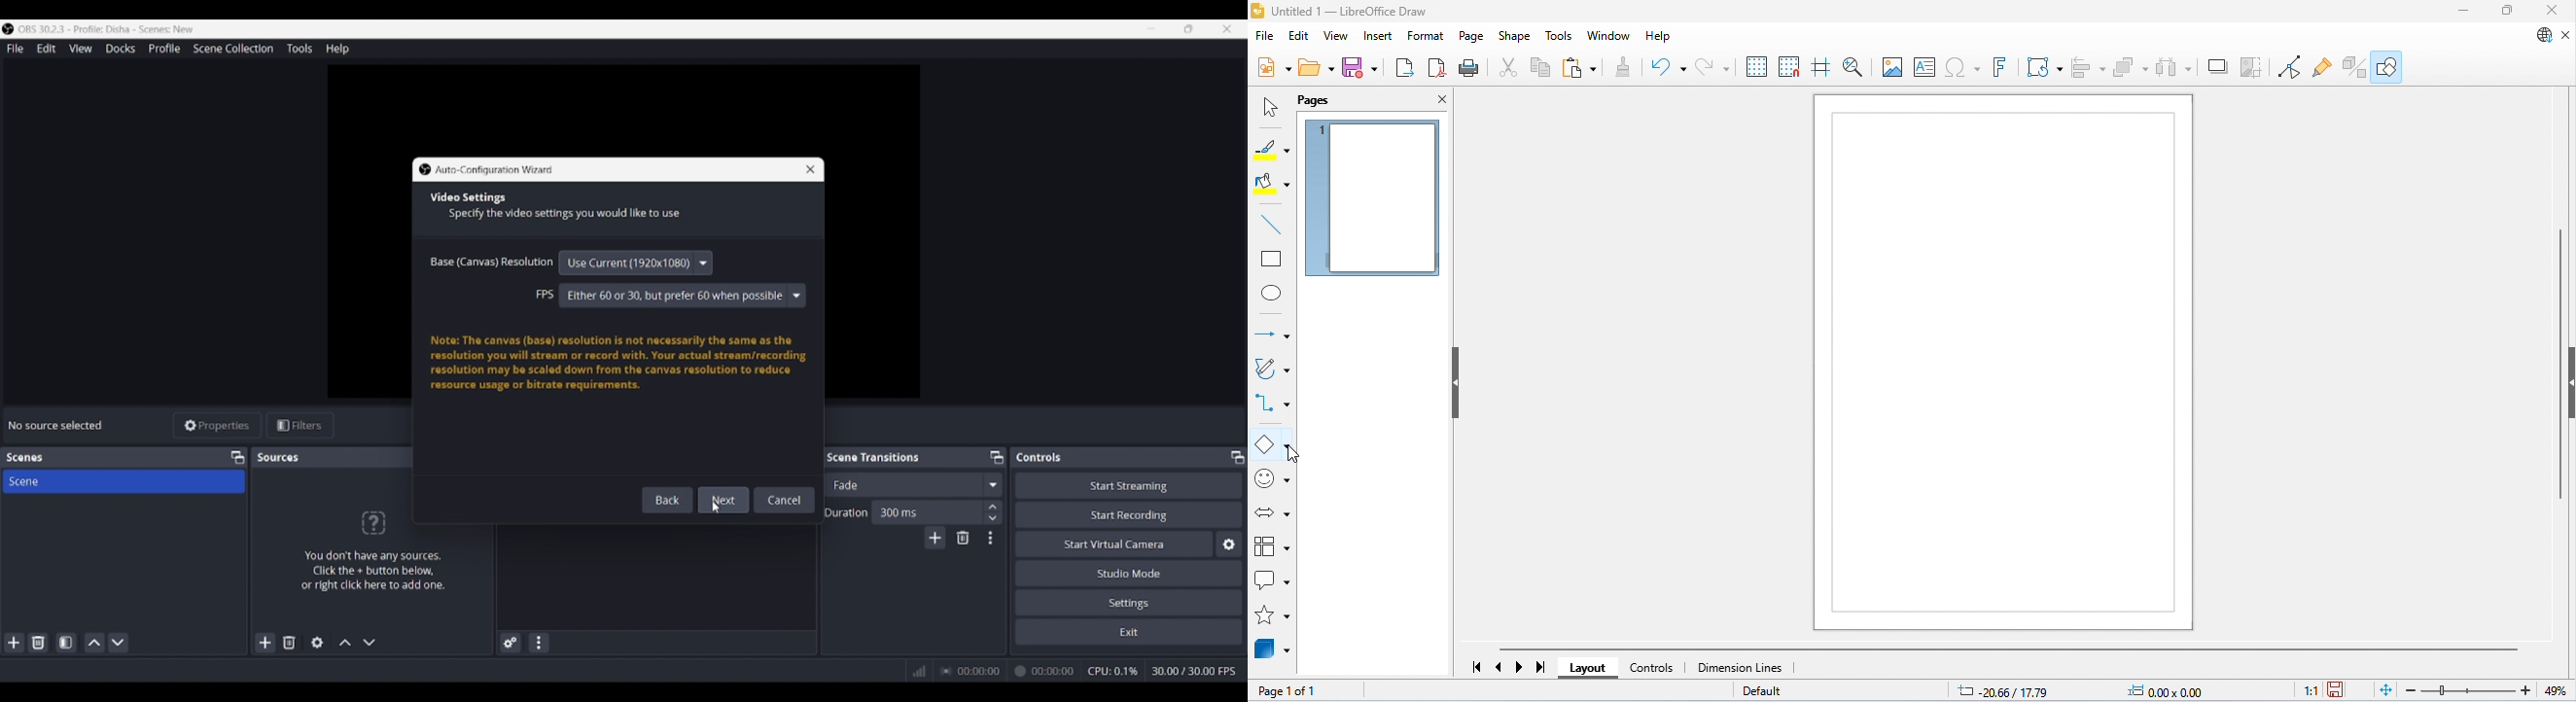 The image size is (2576, 728). Describe the element at coordinates (112, 29) in the screenshot. I see `Software and project name` at that location.